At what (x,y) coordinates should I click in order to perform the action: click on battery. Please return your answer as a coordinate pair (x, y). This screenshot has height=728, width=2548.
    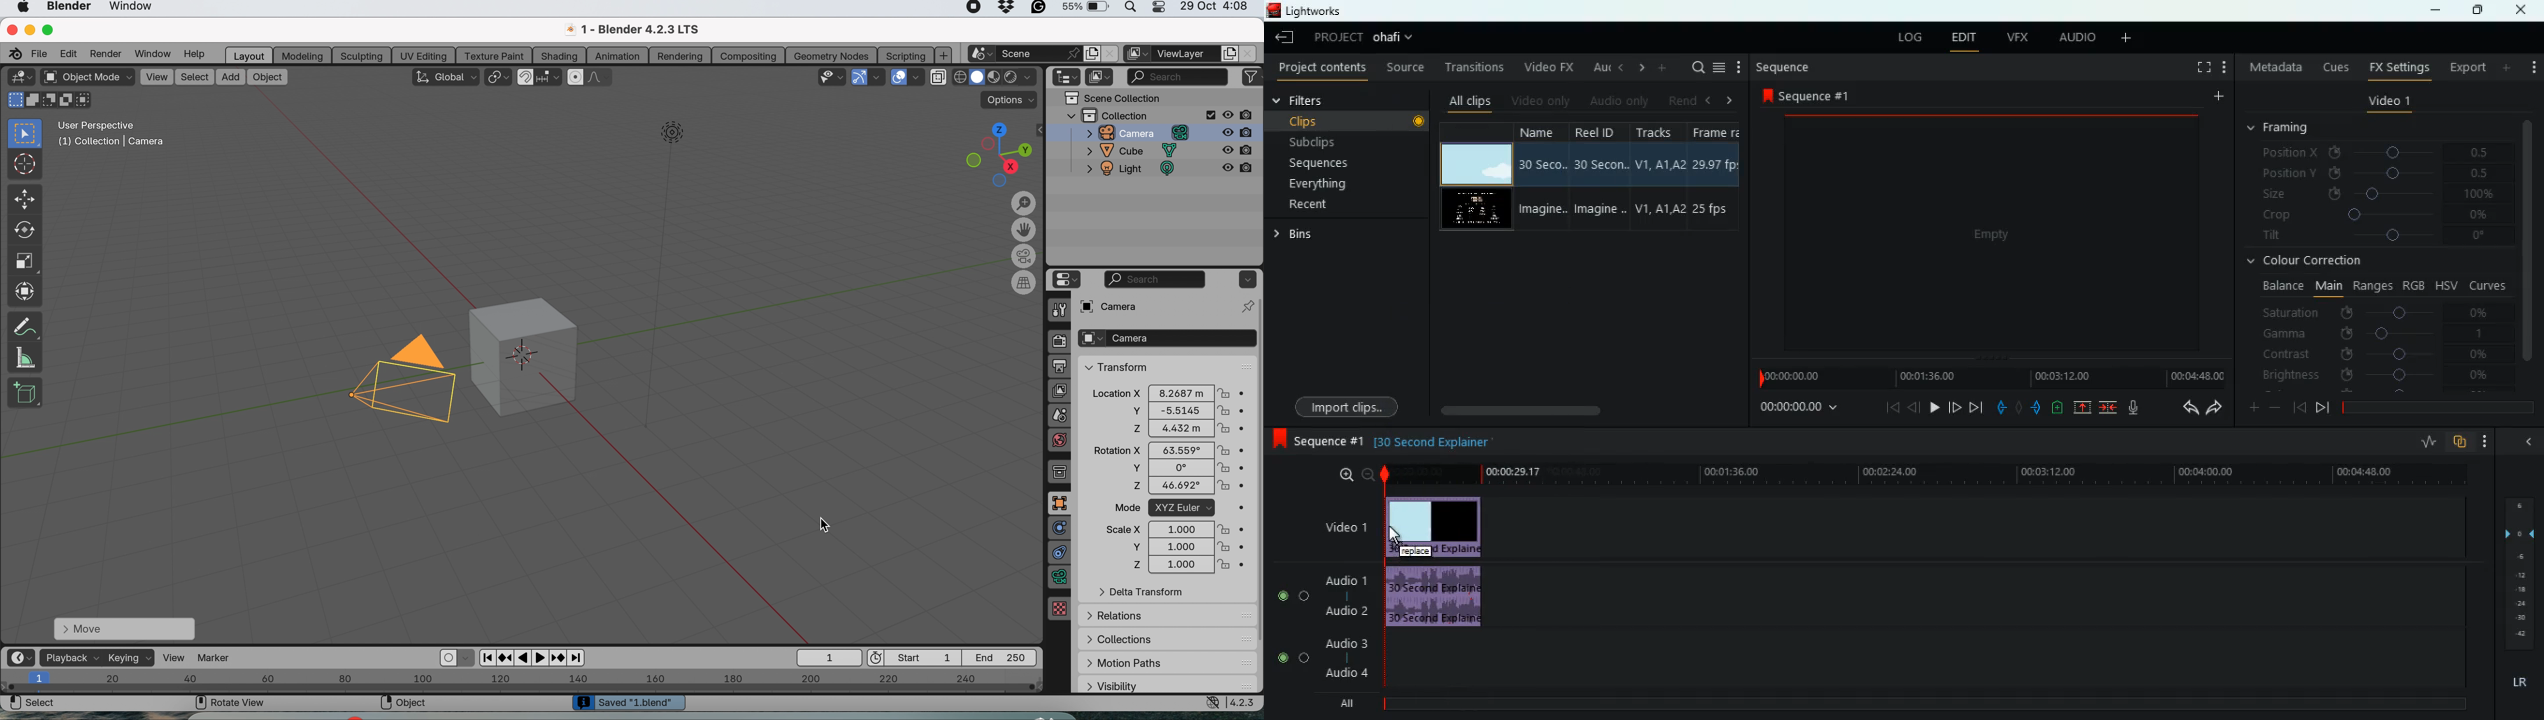
    Looking at the image, I should click on (2057, 407).